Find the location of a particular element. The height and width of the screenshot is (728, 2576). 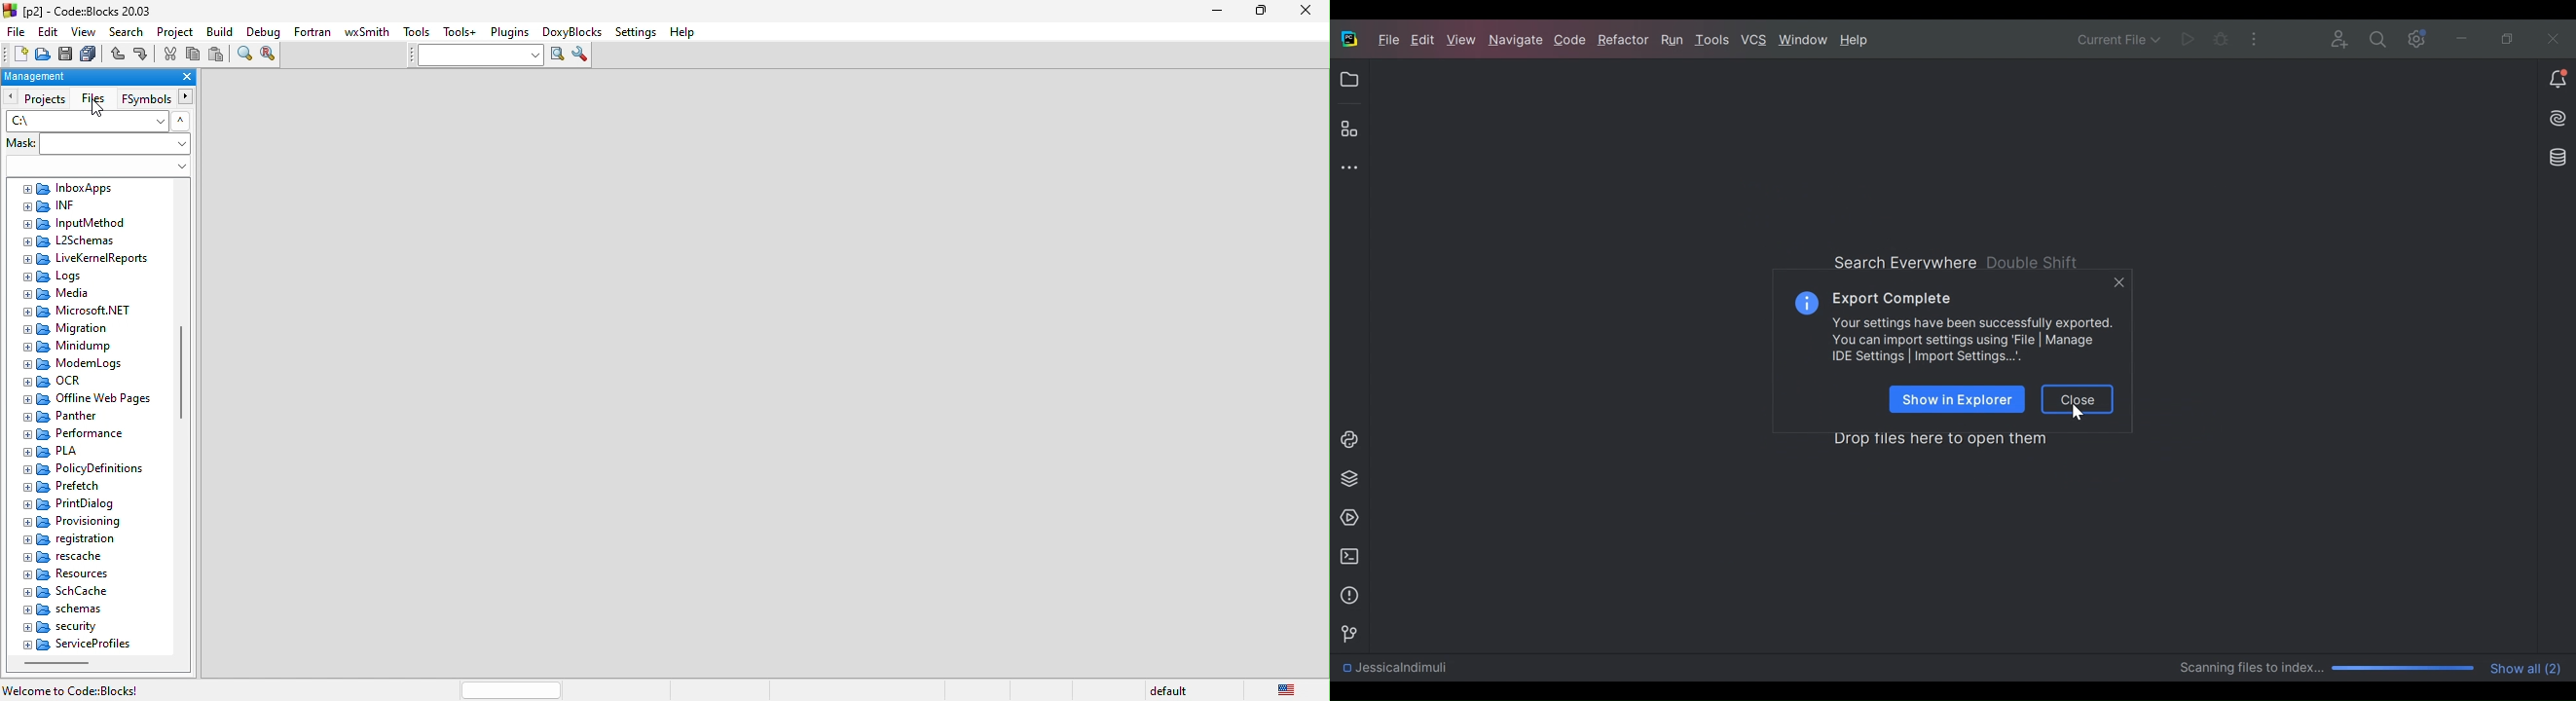

Settings is located at coordinates (2414, 38).